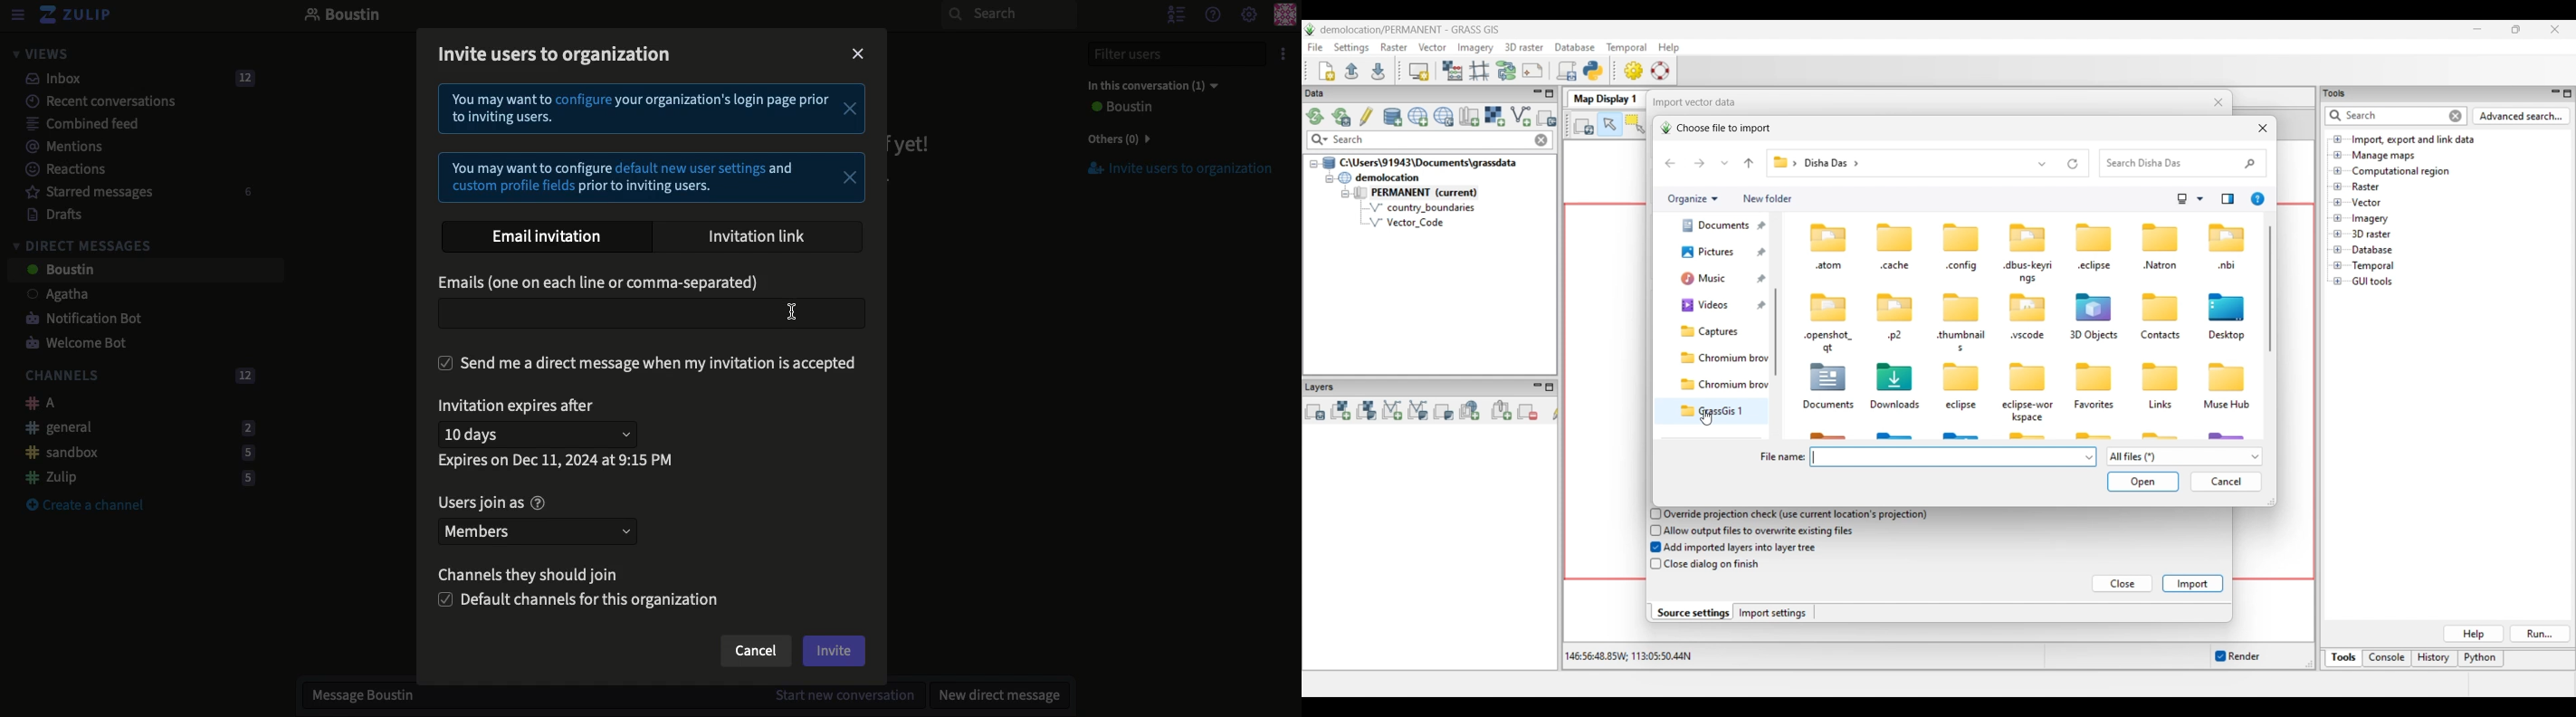 The width and height of the screenshot is (2576, 728). What do you see at coordinates (134, 477) in the screenshot?
I see `Zulip` at bounding box center [134, 477].